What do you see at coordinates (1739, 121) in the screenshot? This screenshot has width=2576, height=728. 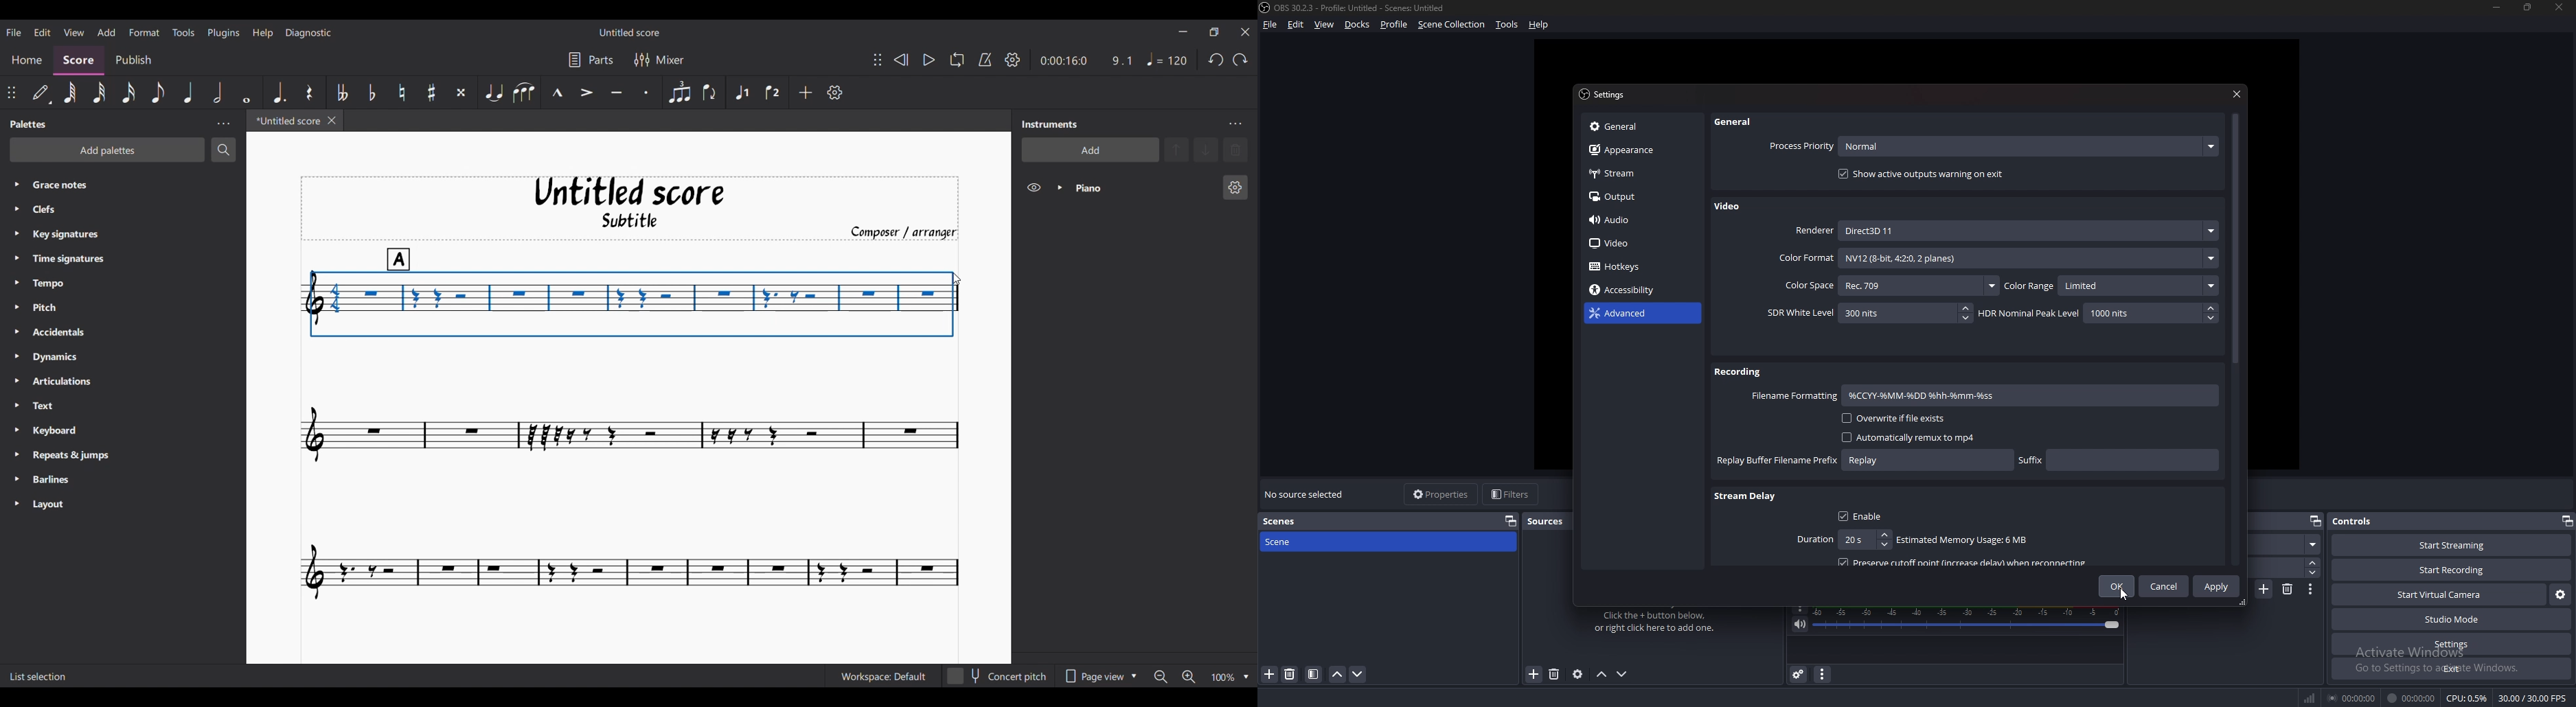 I see `general` at bounding box center [1739, 121].